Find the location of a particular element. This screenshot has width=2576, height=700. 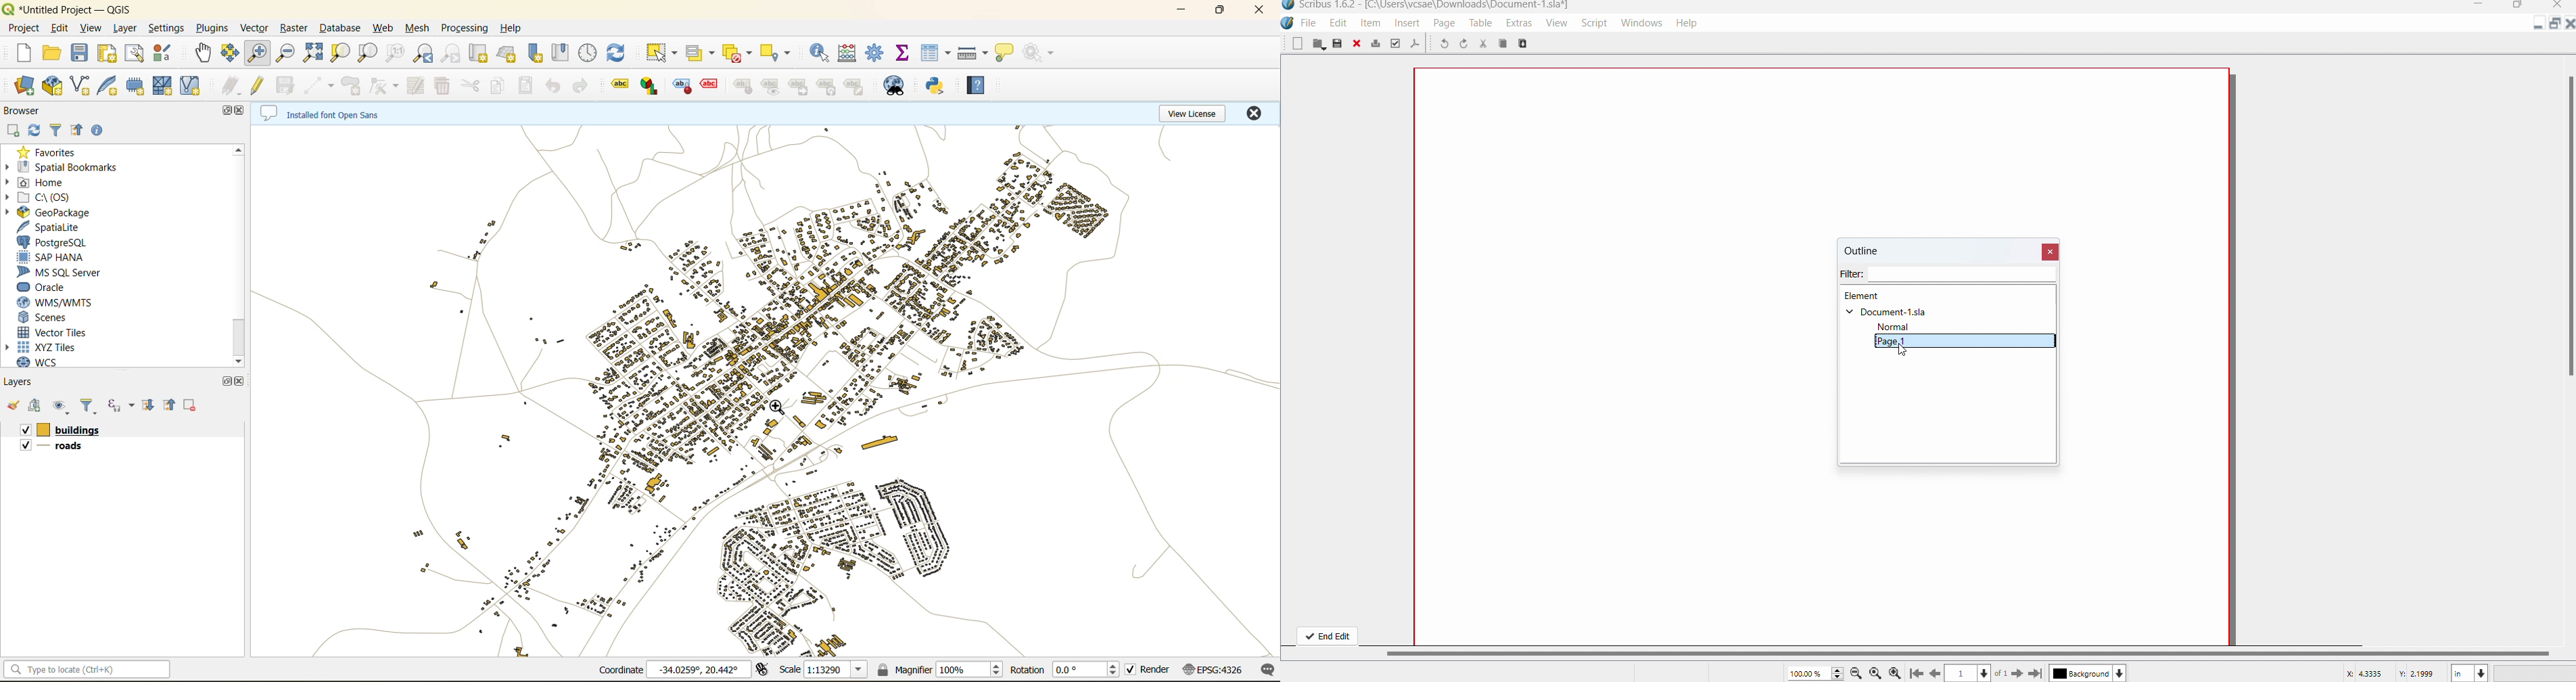

down is located at coordinates (2121, 673).